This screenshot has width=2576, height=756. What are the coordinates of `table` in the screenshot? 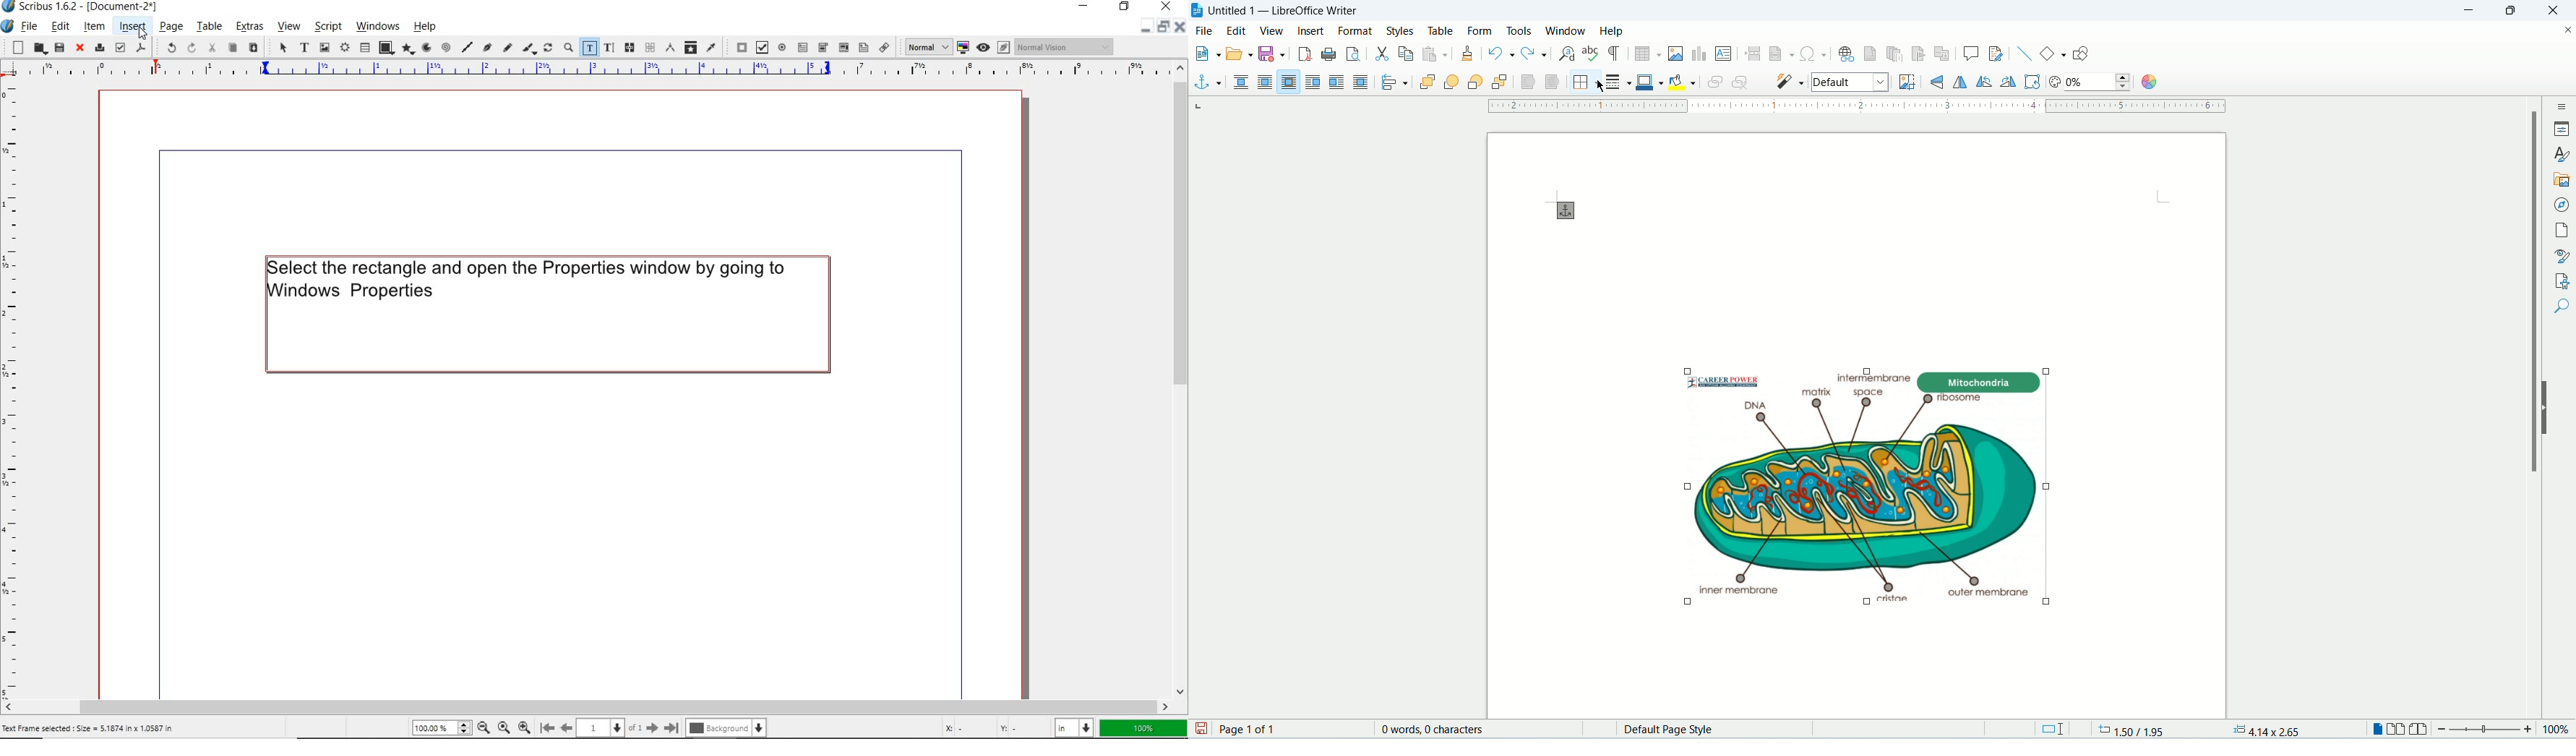 It's located at (364, 48).